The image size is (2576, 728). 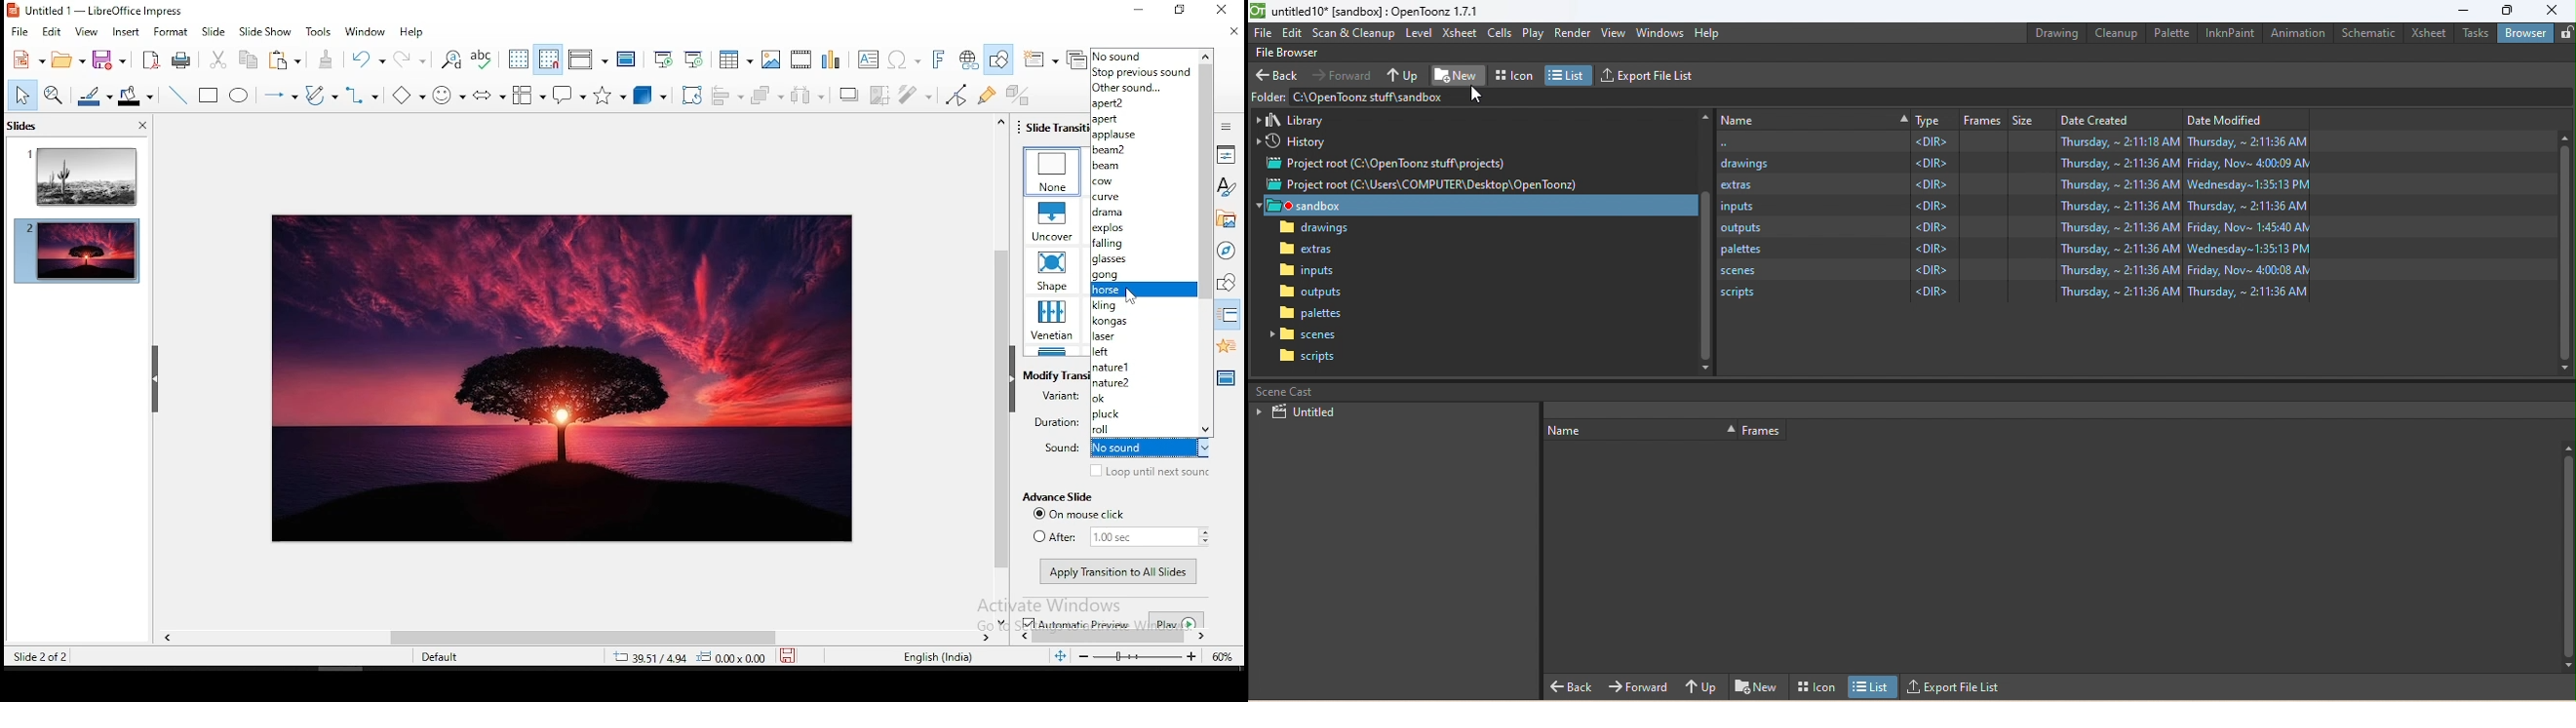 I want to click on show grid, so click(x=520, y=59).